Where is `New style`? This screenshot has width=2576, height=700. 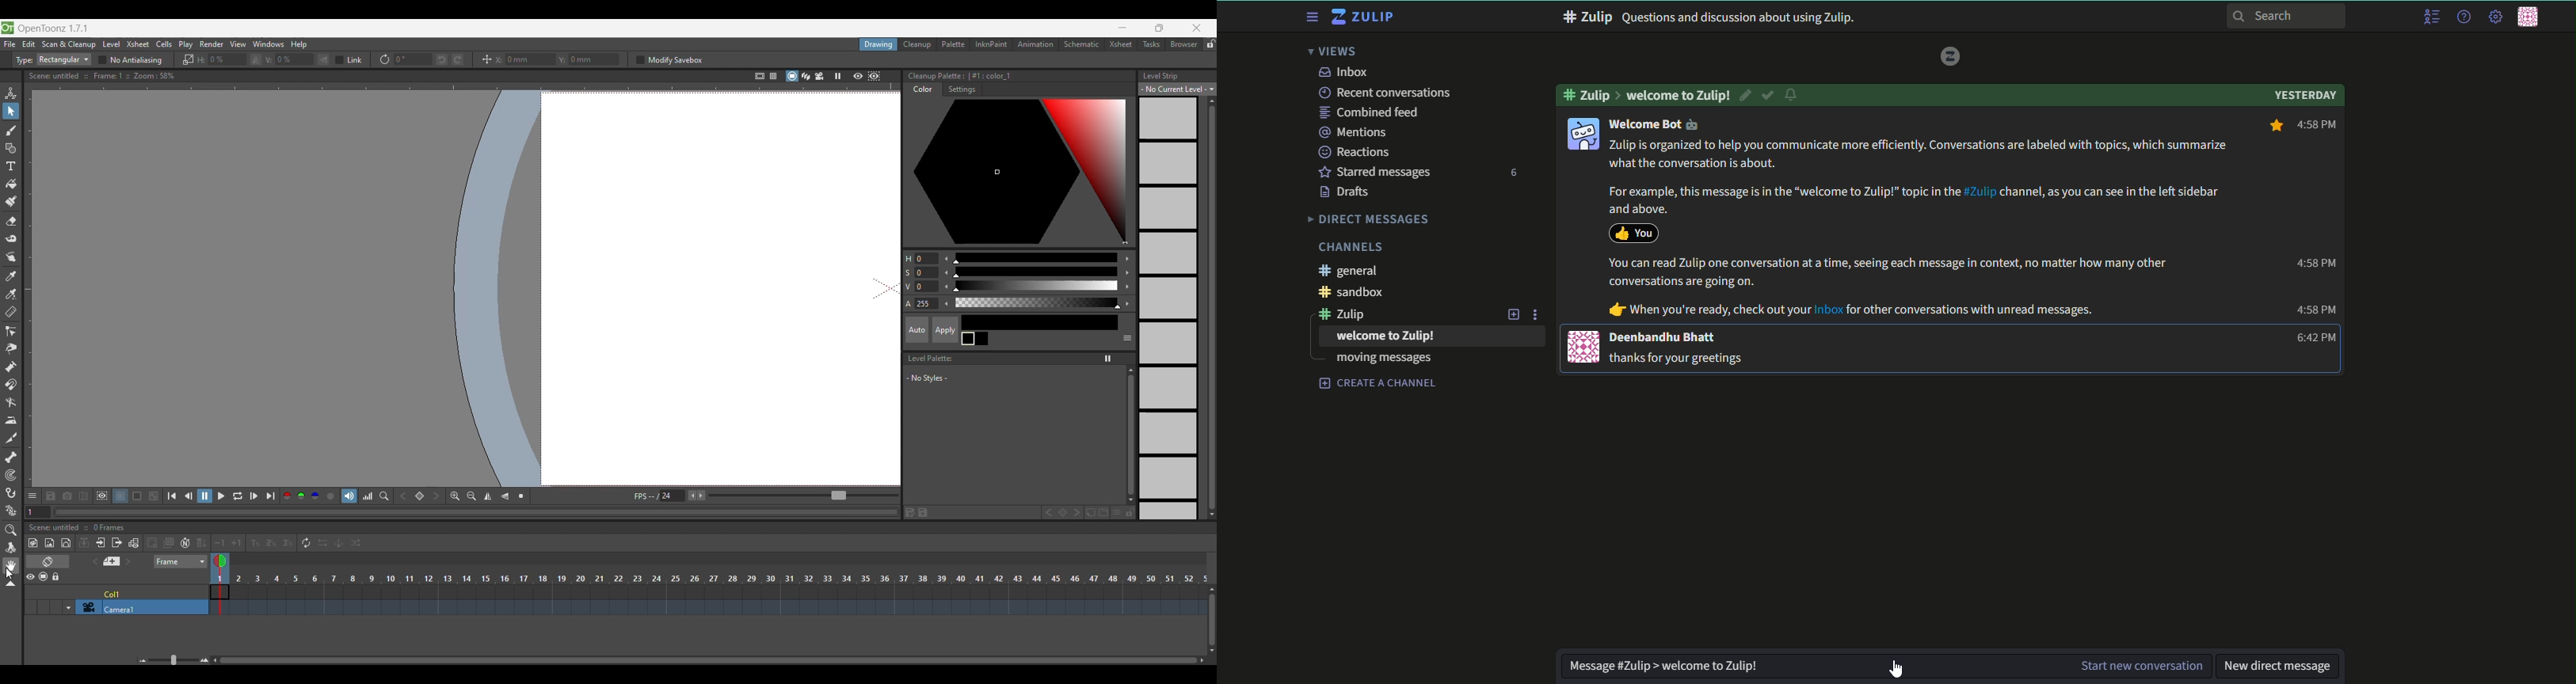
New style is located at coordinates (1112, 512).